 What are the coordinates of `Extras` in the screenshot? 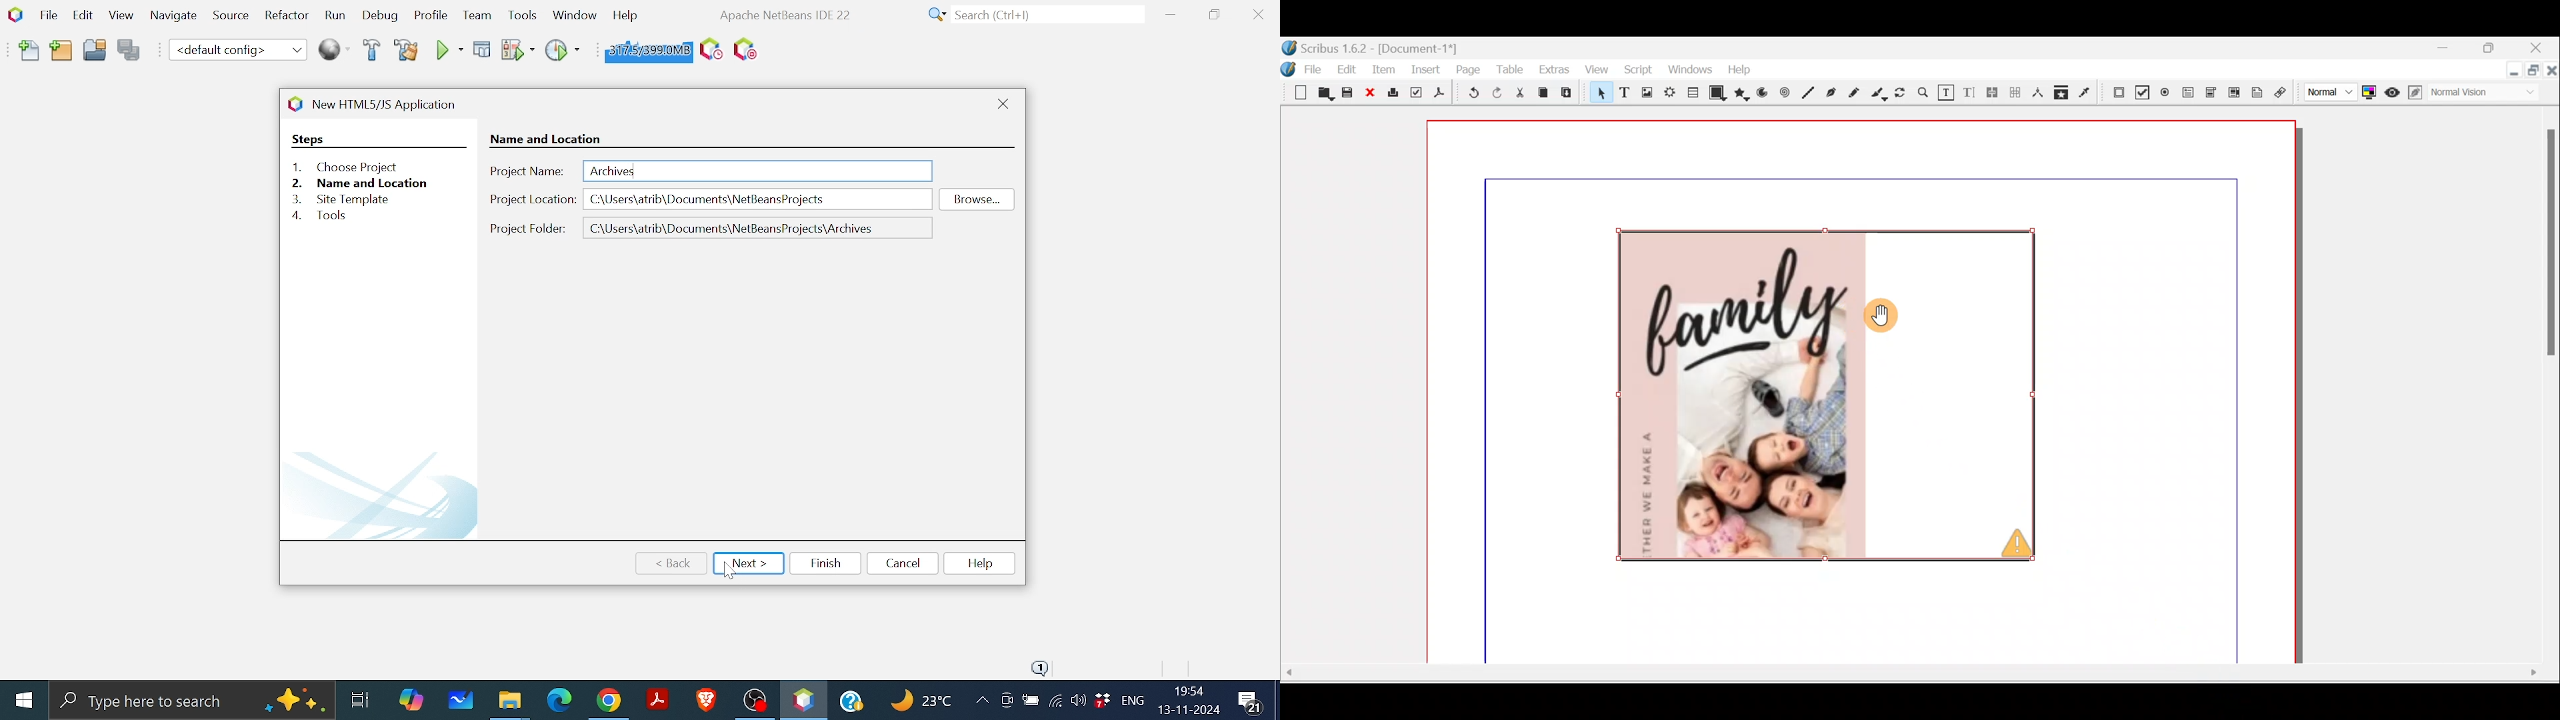 It's located at (1555, 69).